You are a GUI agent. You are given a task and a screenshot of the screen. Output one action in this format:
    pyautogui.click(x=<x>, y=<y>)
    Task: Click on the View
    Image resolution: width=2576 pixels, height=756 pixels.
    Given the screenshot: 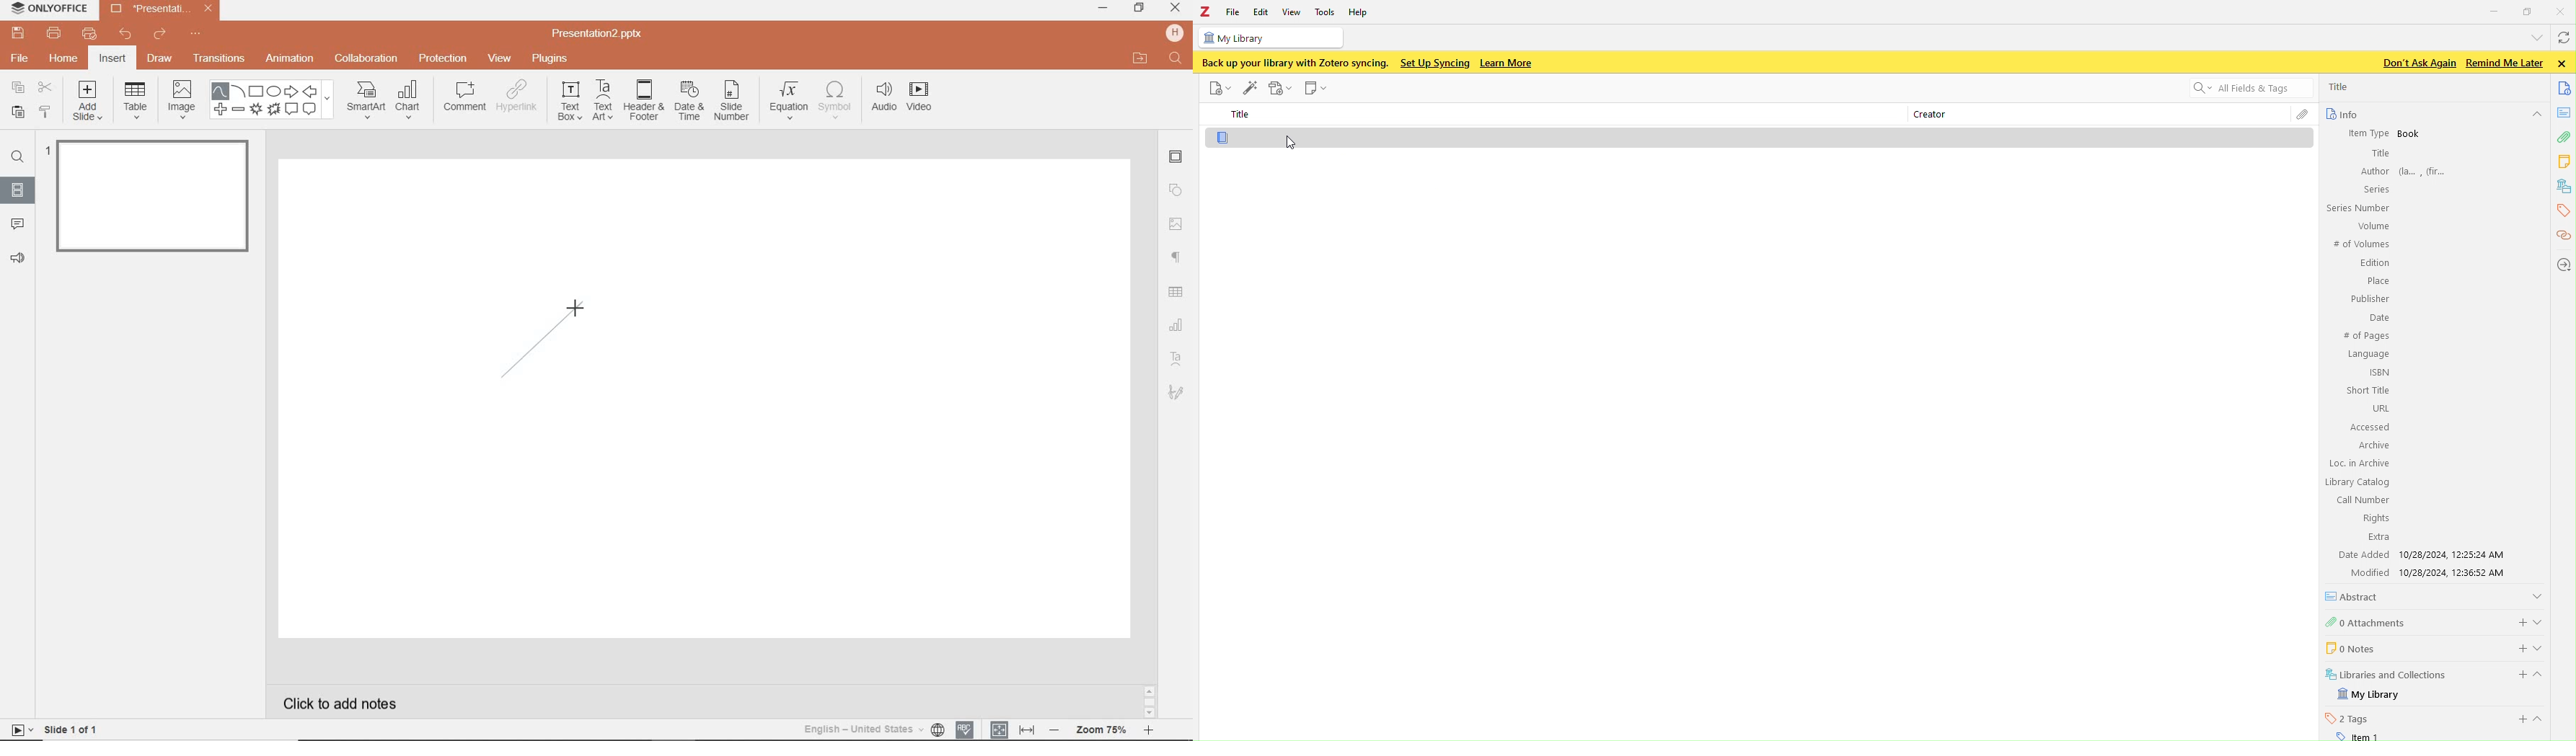 What is the action you would take?
    pyautogui.click(x=1293, y=12)
    